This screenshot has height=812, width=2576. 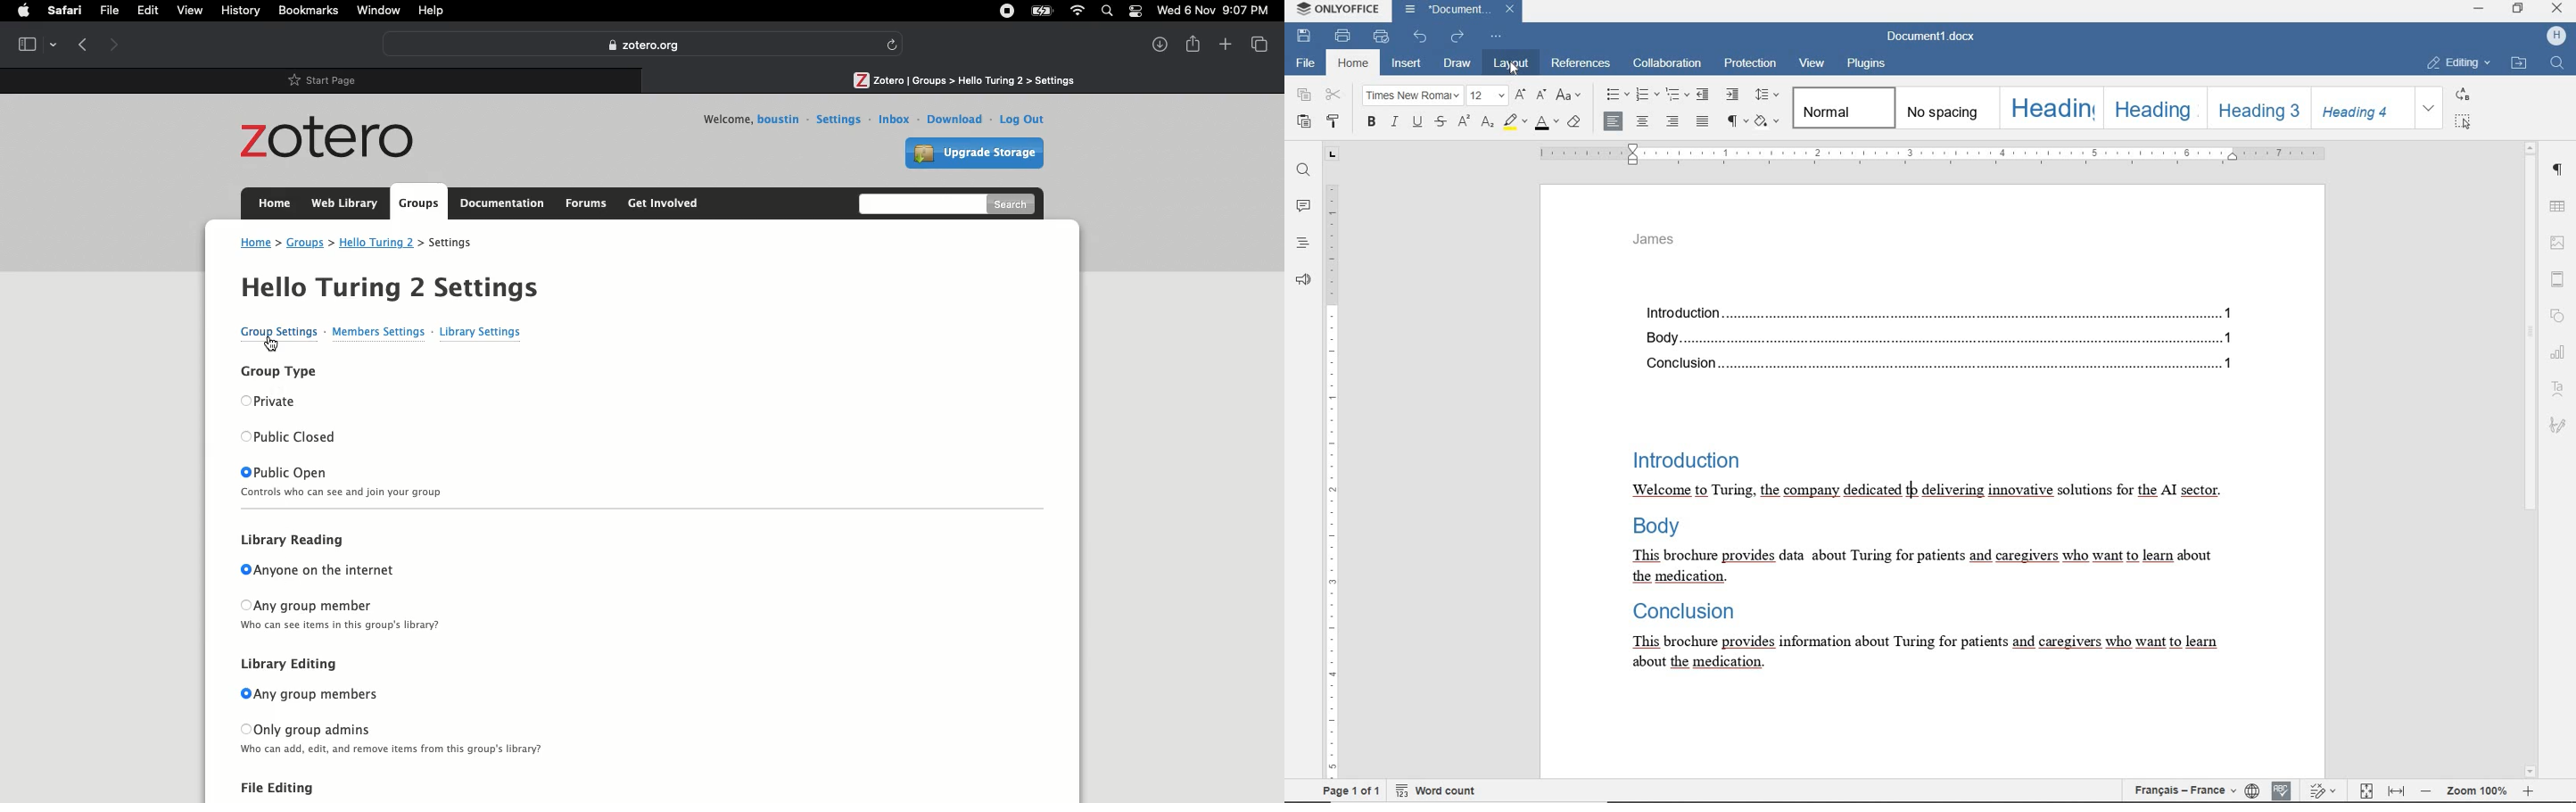 What do you see at coordinates (343, 617) in the screenshot?
I see `Any group member` at bounding box center [343, 617].